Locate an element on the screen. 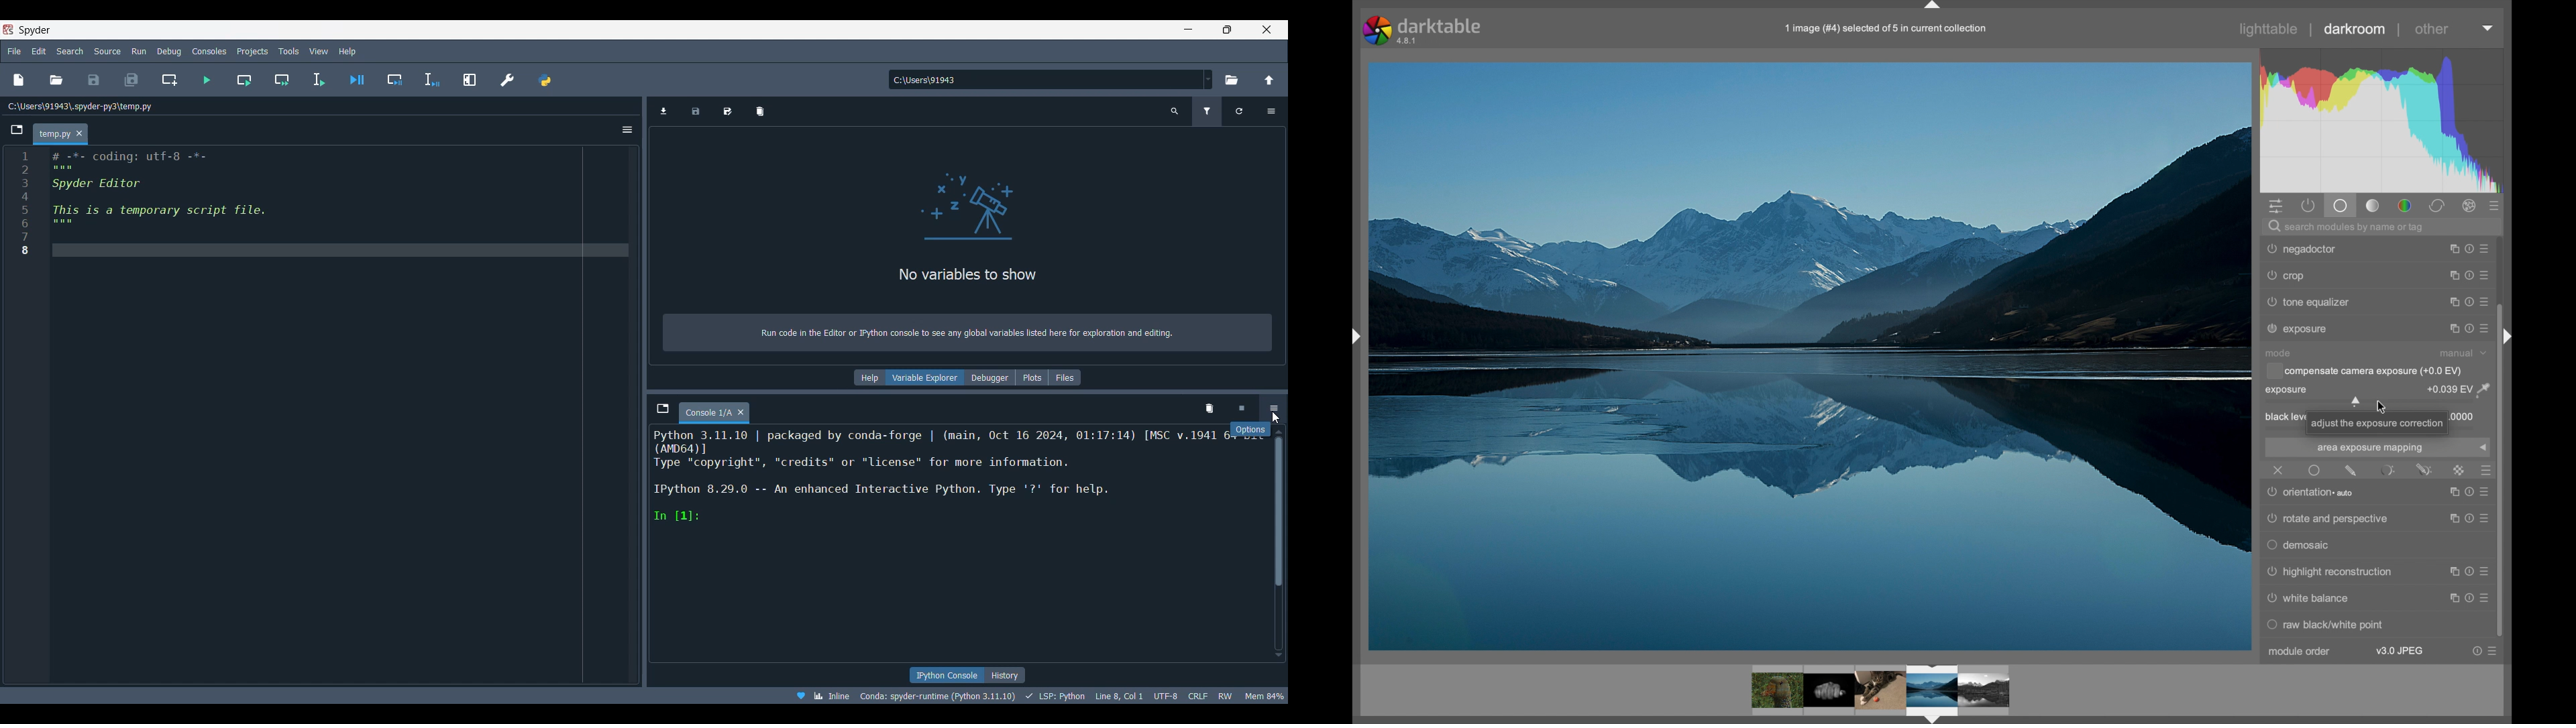  menu is located at coordinates (2467, 599).